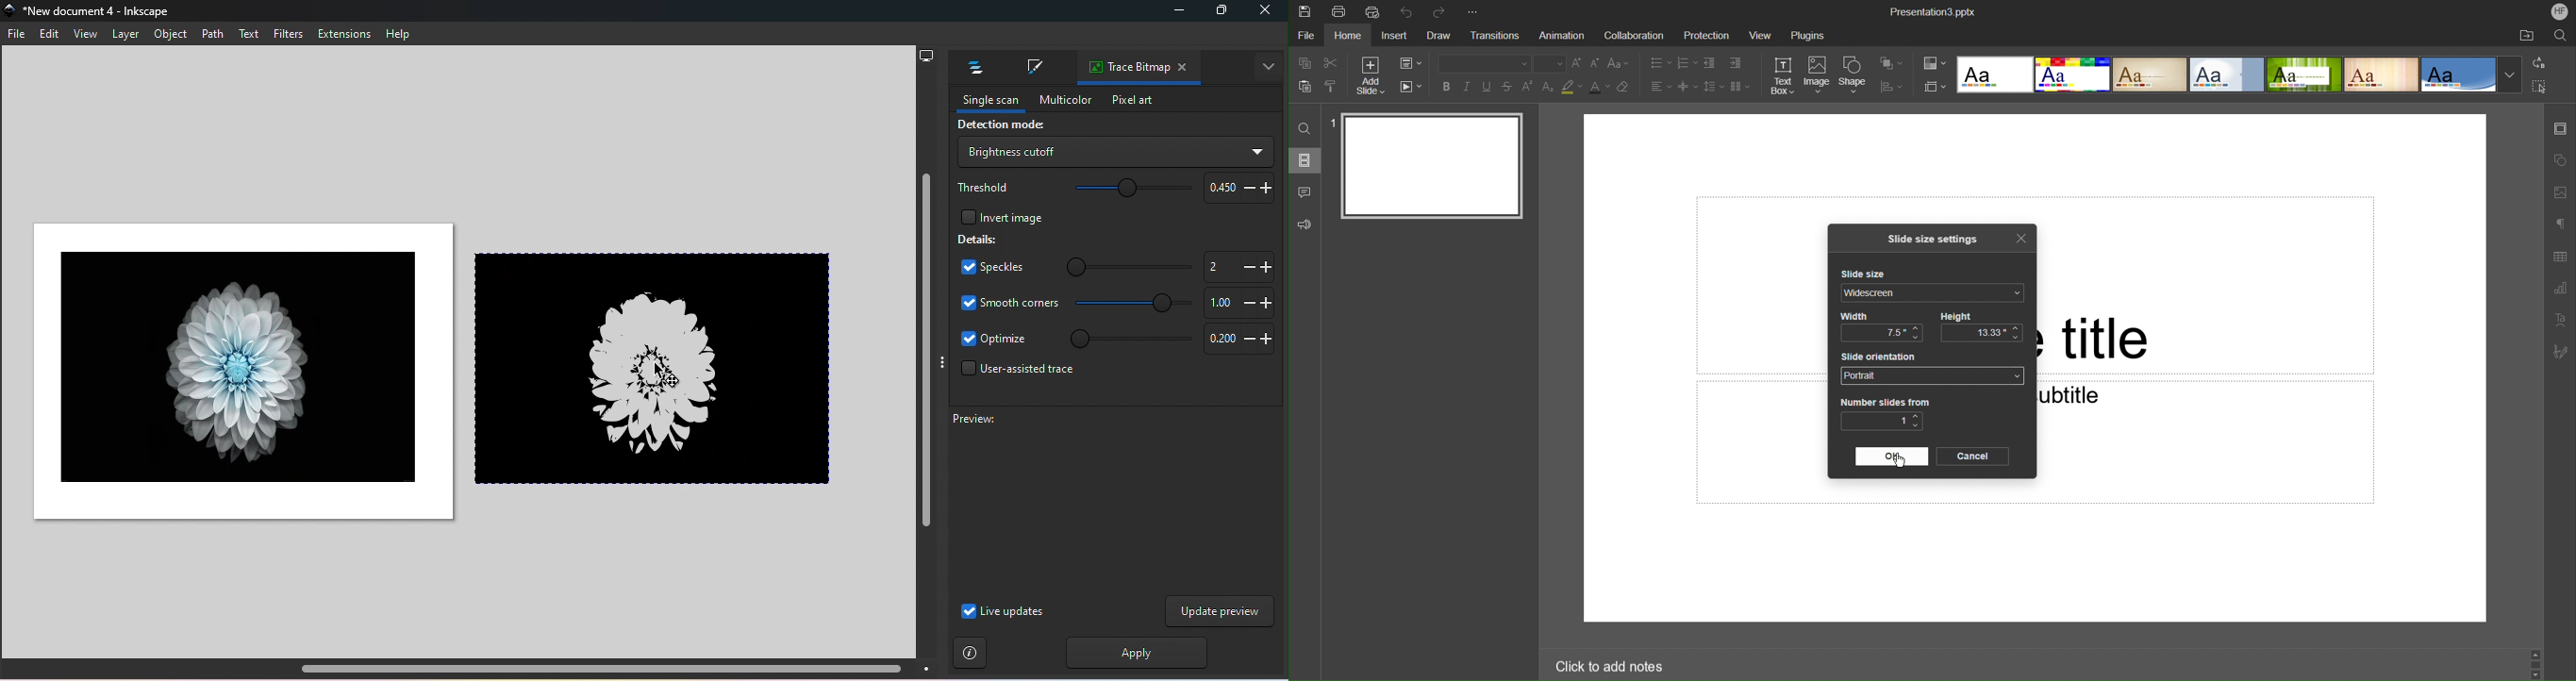  What do you see at coordinates (472, 669) in the screenshot?
I see `Horizontal scroll bar` at bounding box center [472, 669].